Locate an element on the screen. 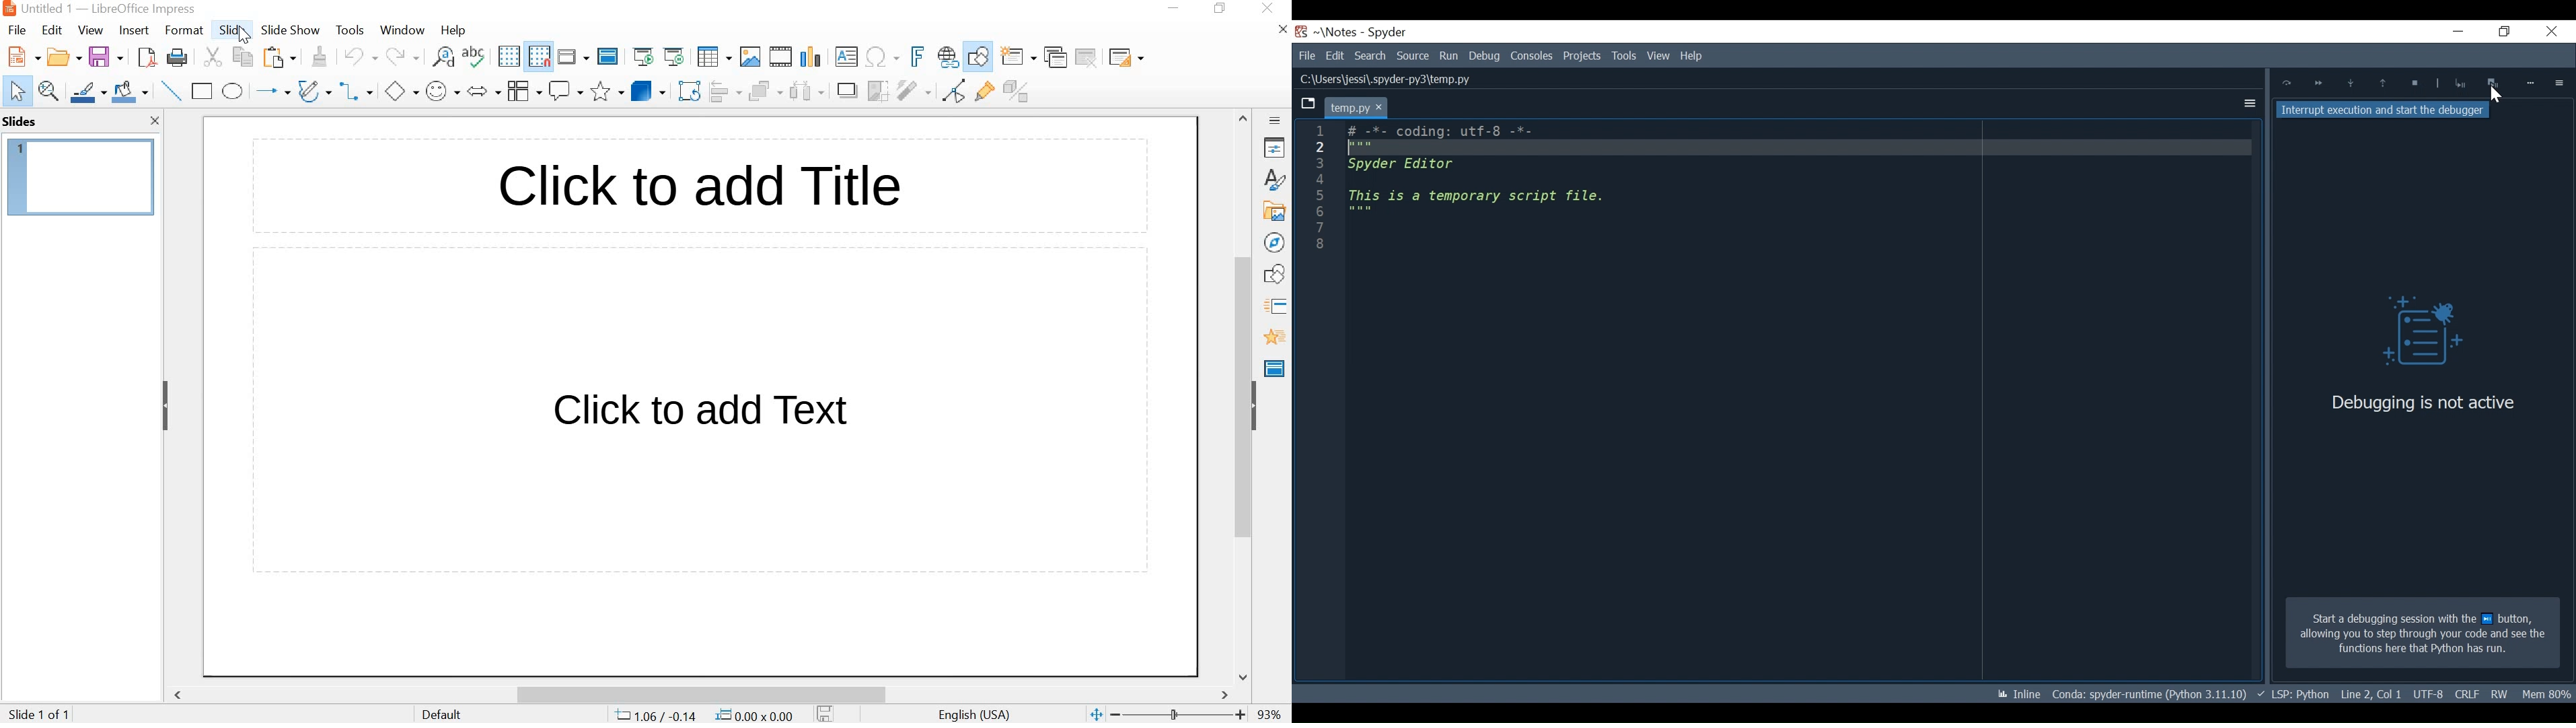 The width and height of the screenshot is (2576, 728). Master slides is located at coordinates (1277, 367).